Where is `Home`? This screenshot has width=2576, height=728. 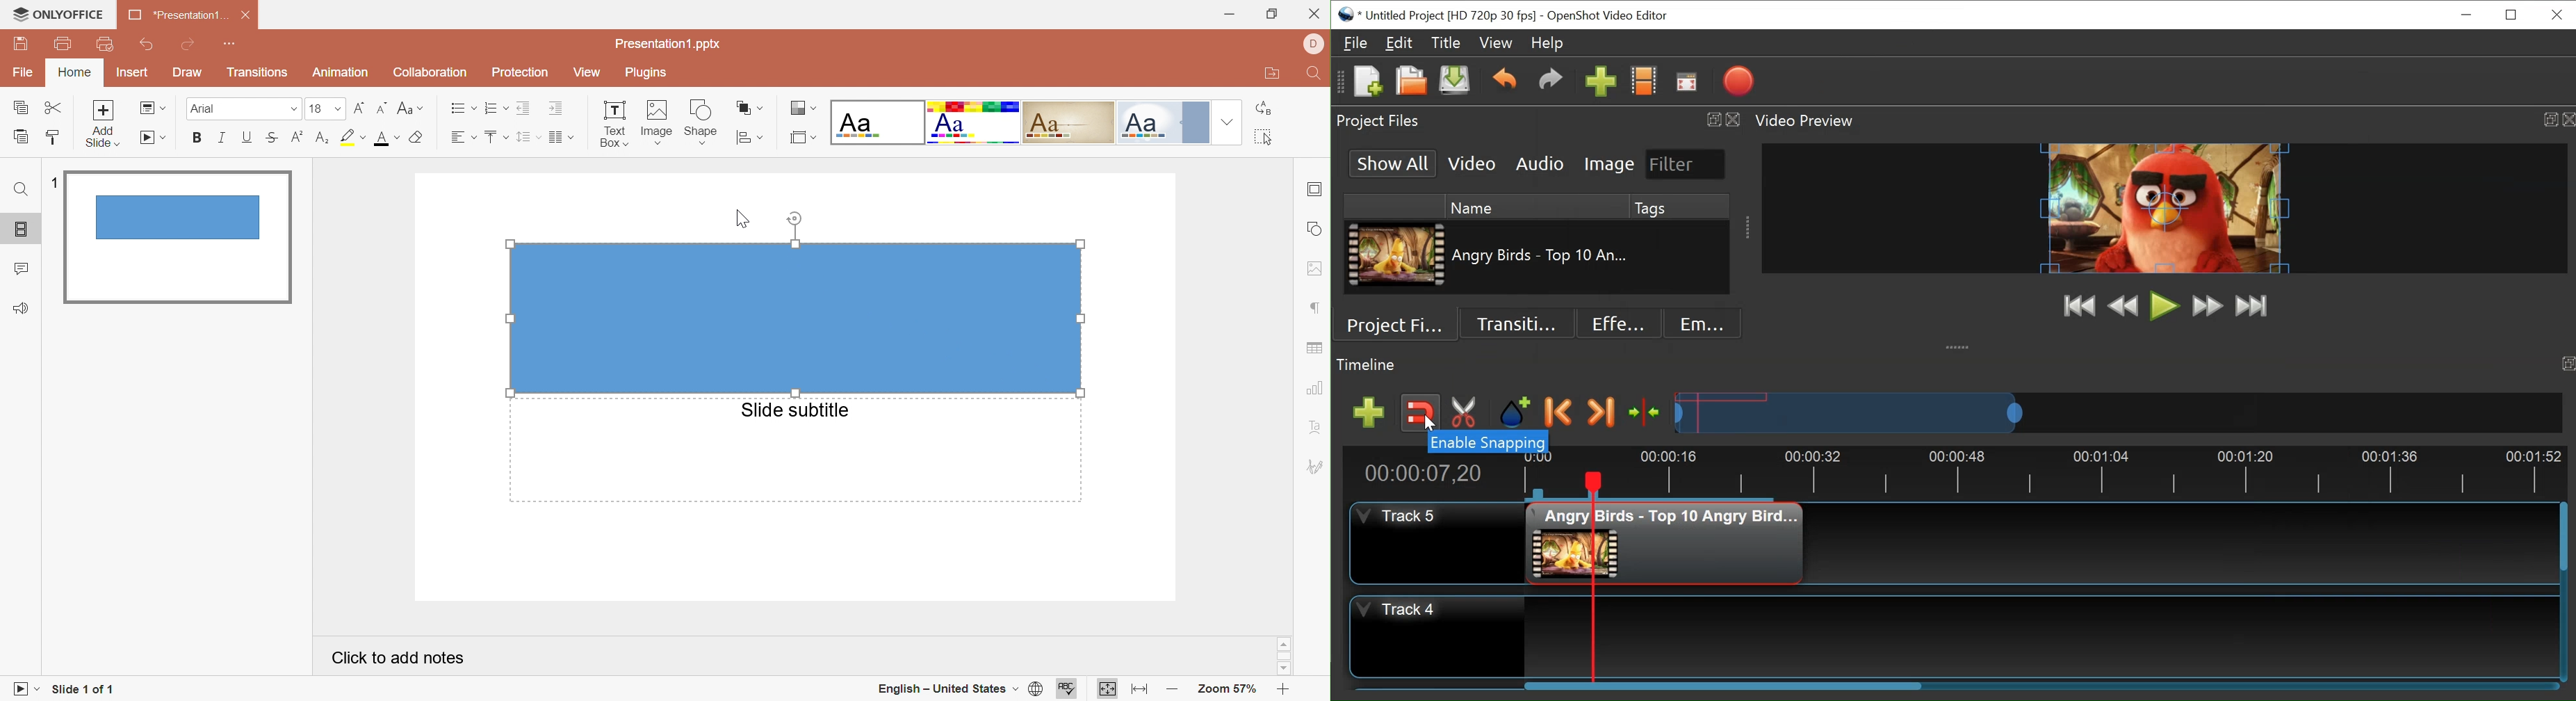
Home is located at coordinates (72, 72).